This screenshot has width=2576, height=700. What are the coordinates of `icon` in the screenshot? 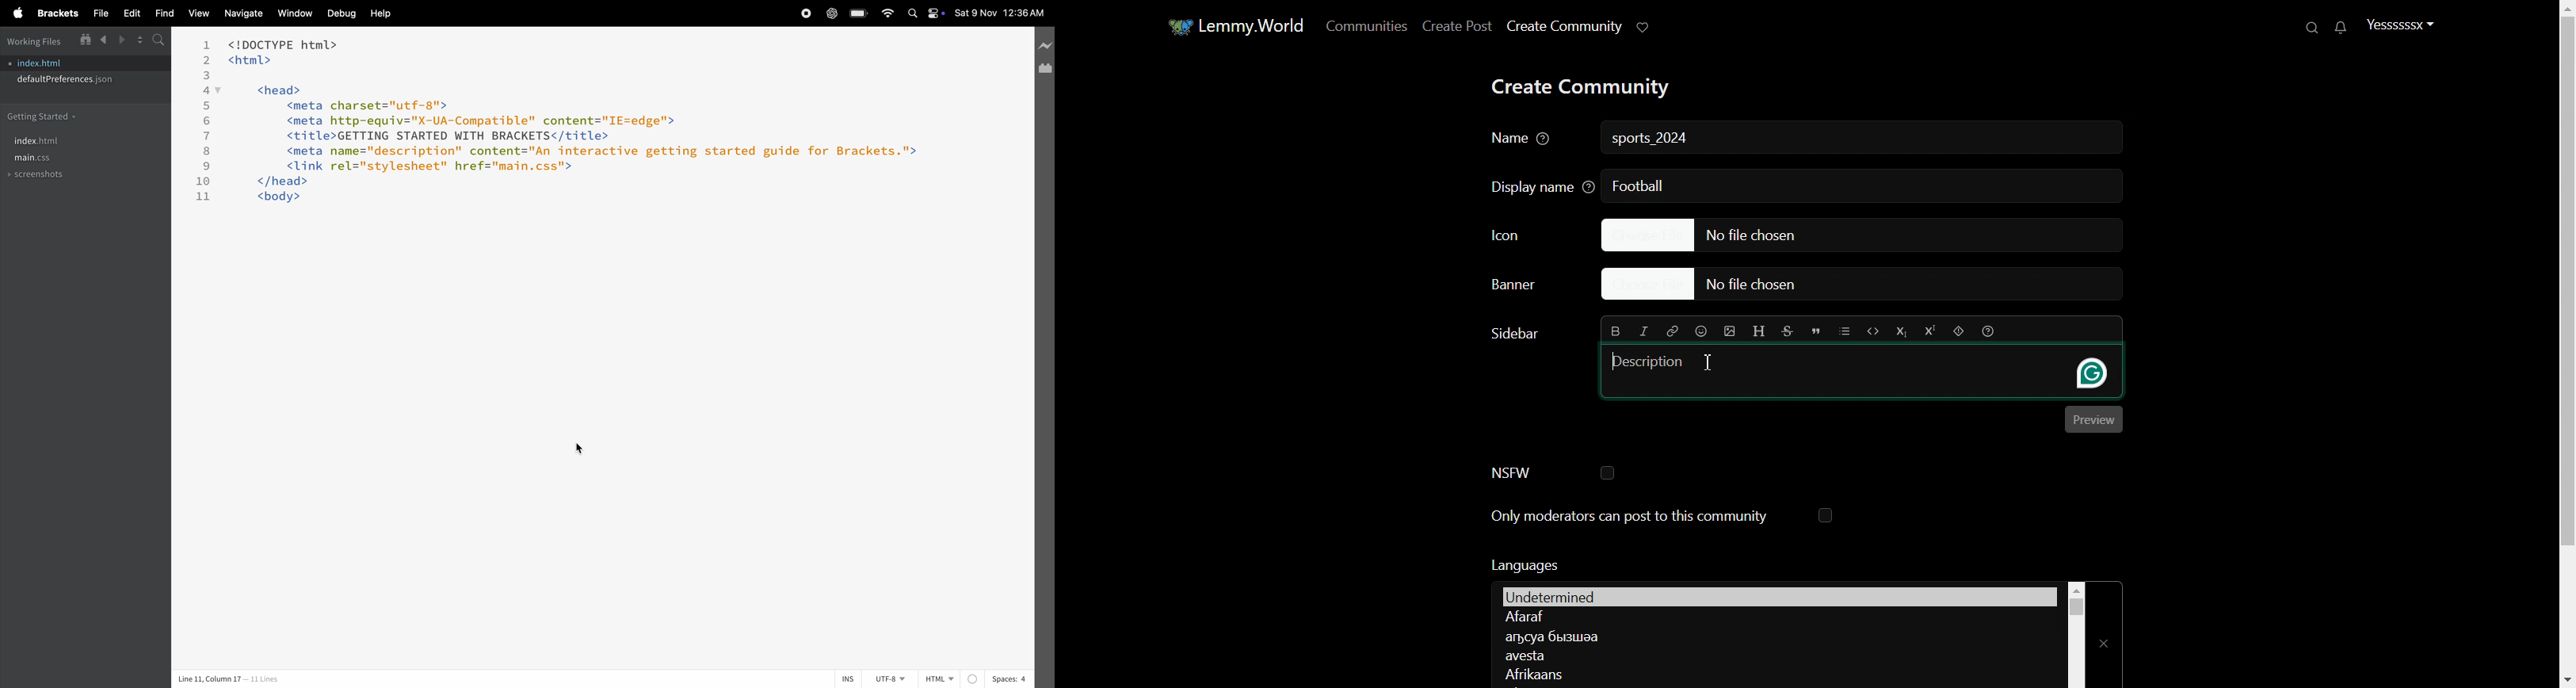 It's located at (1046, 45).